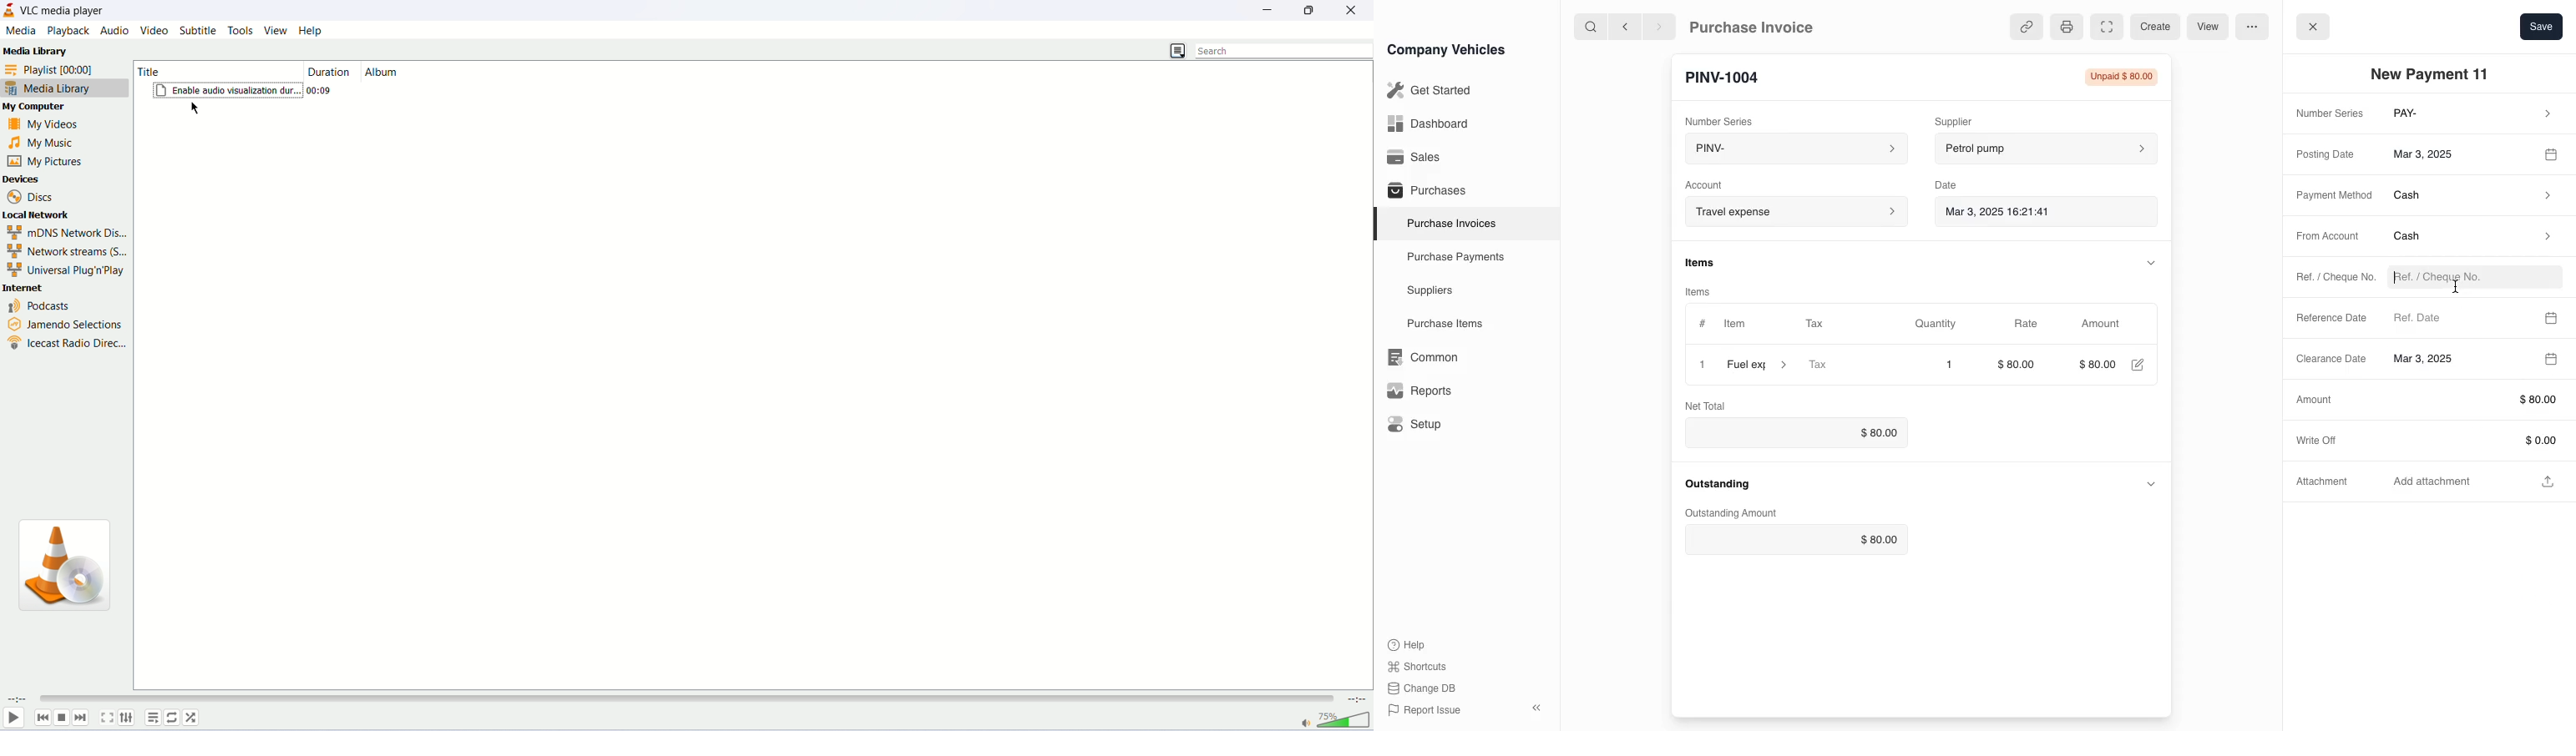 This screenshot has height=756, width=2576. Describe the element at coordinates (2151, 483) in the screenshot. I see `expand` at that location.